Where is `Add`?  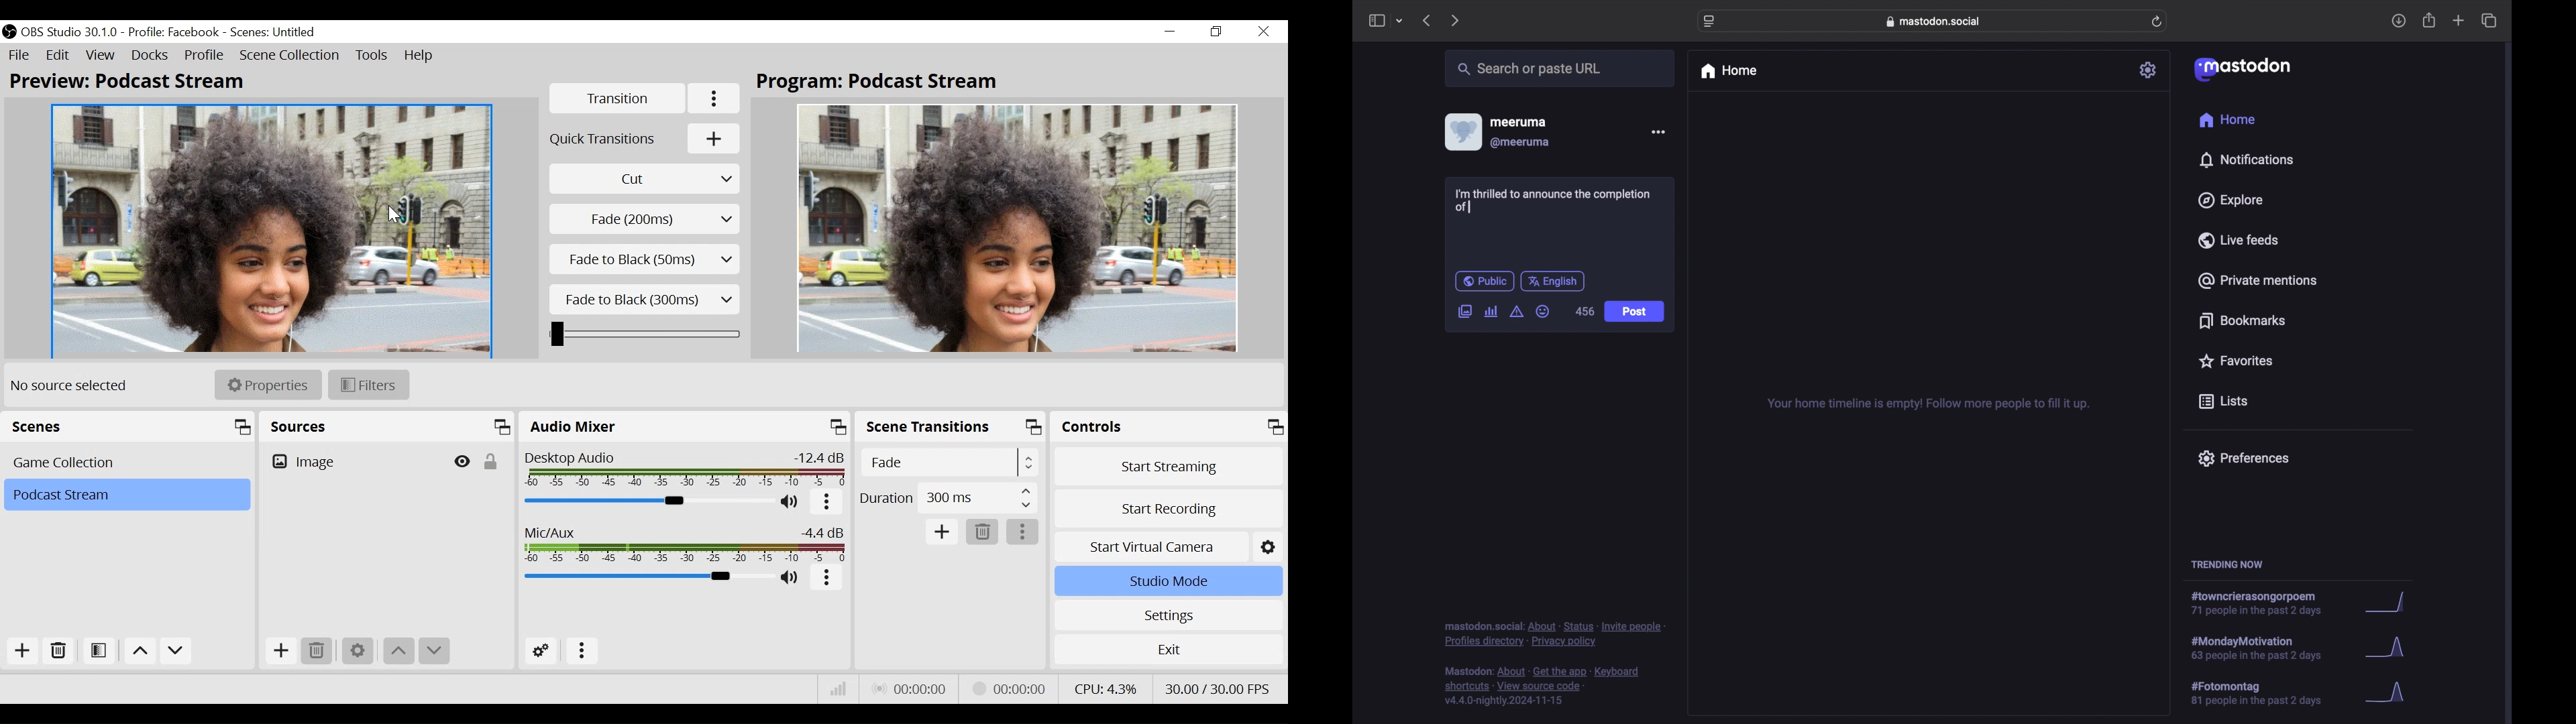 Add is located at coordinates (22, 650).